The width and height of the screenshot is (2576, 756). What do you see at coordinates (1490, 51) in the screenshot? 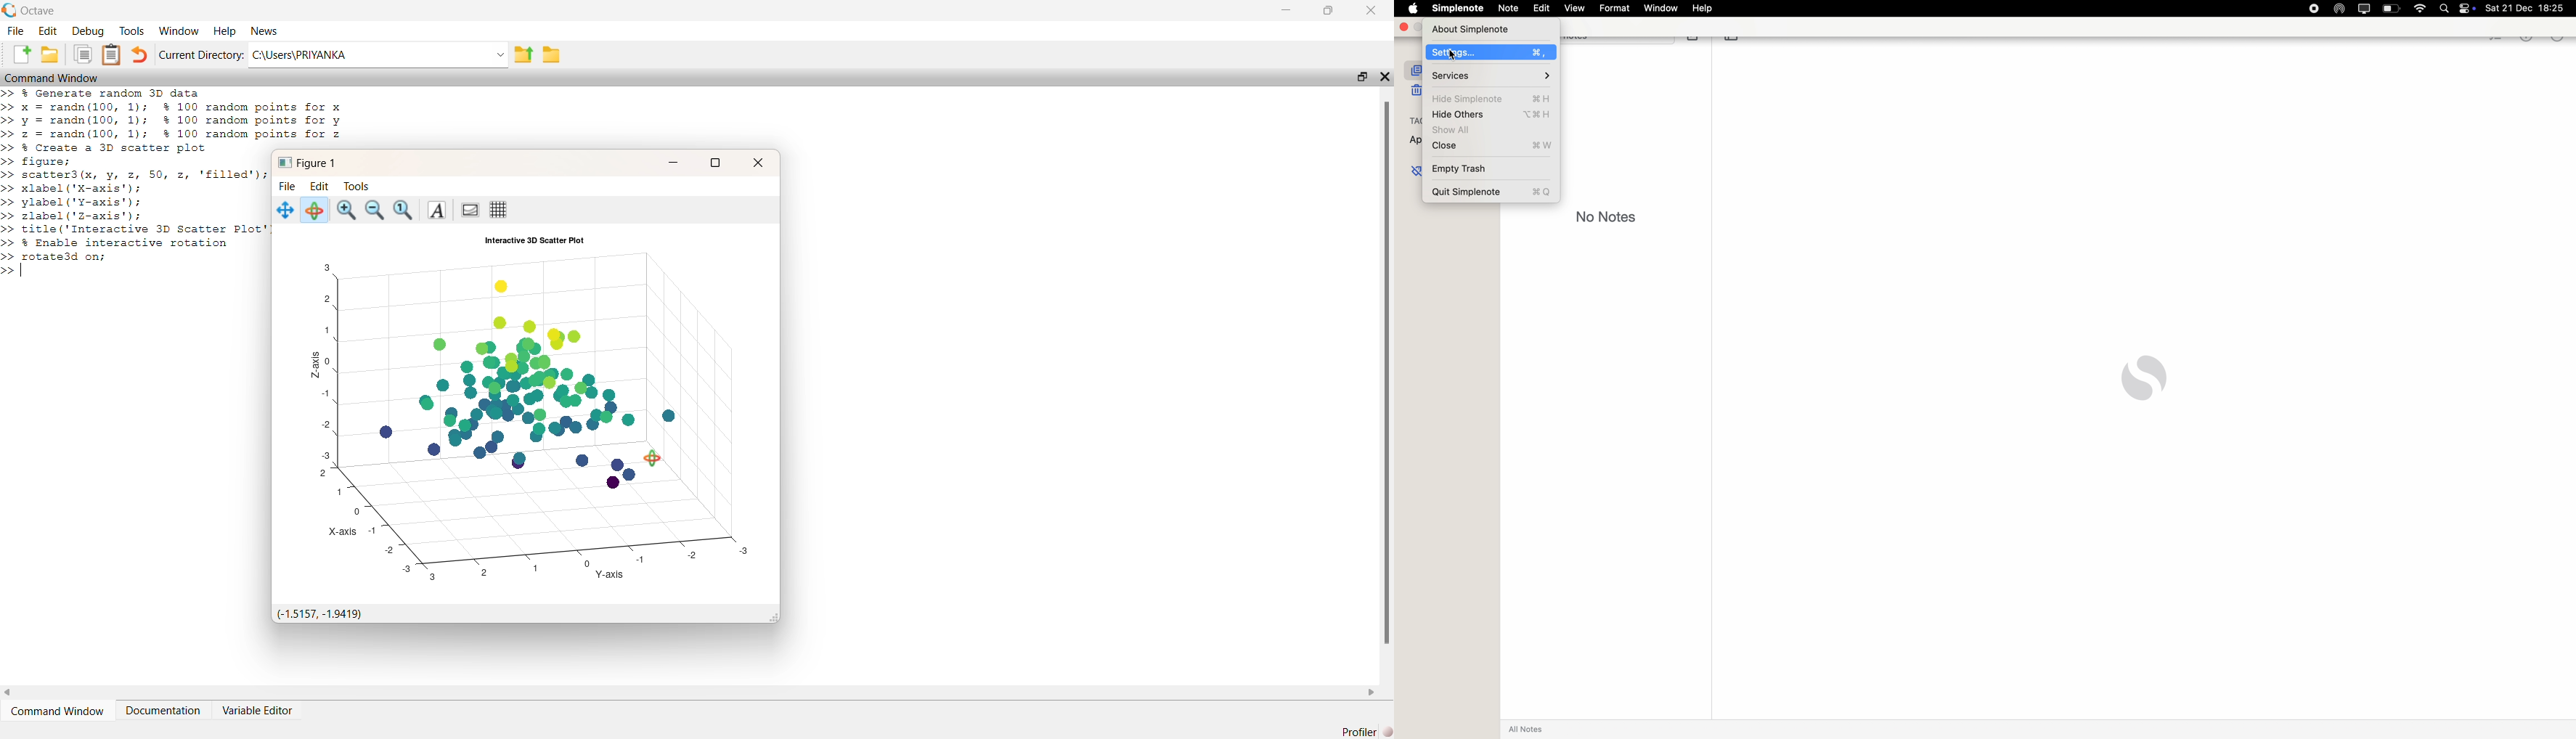
I see `click on Settings` at bounding box center [1490, 51].